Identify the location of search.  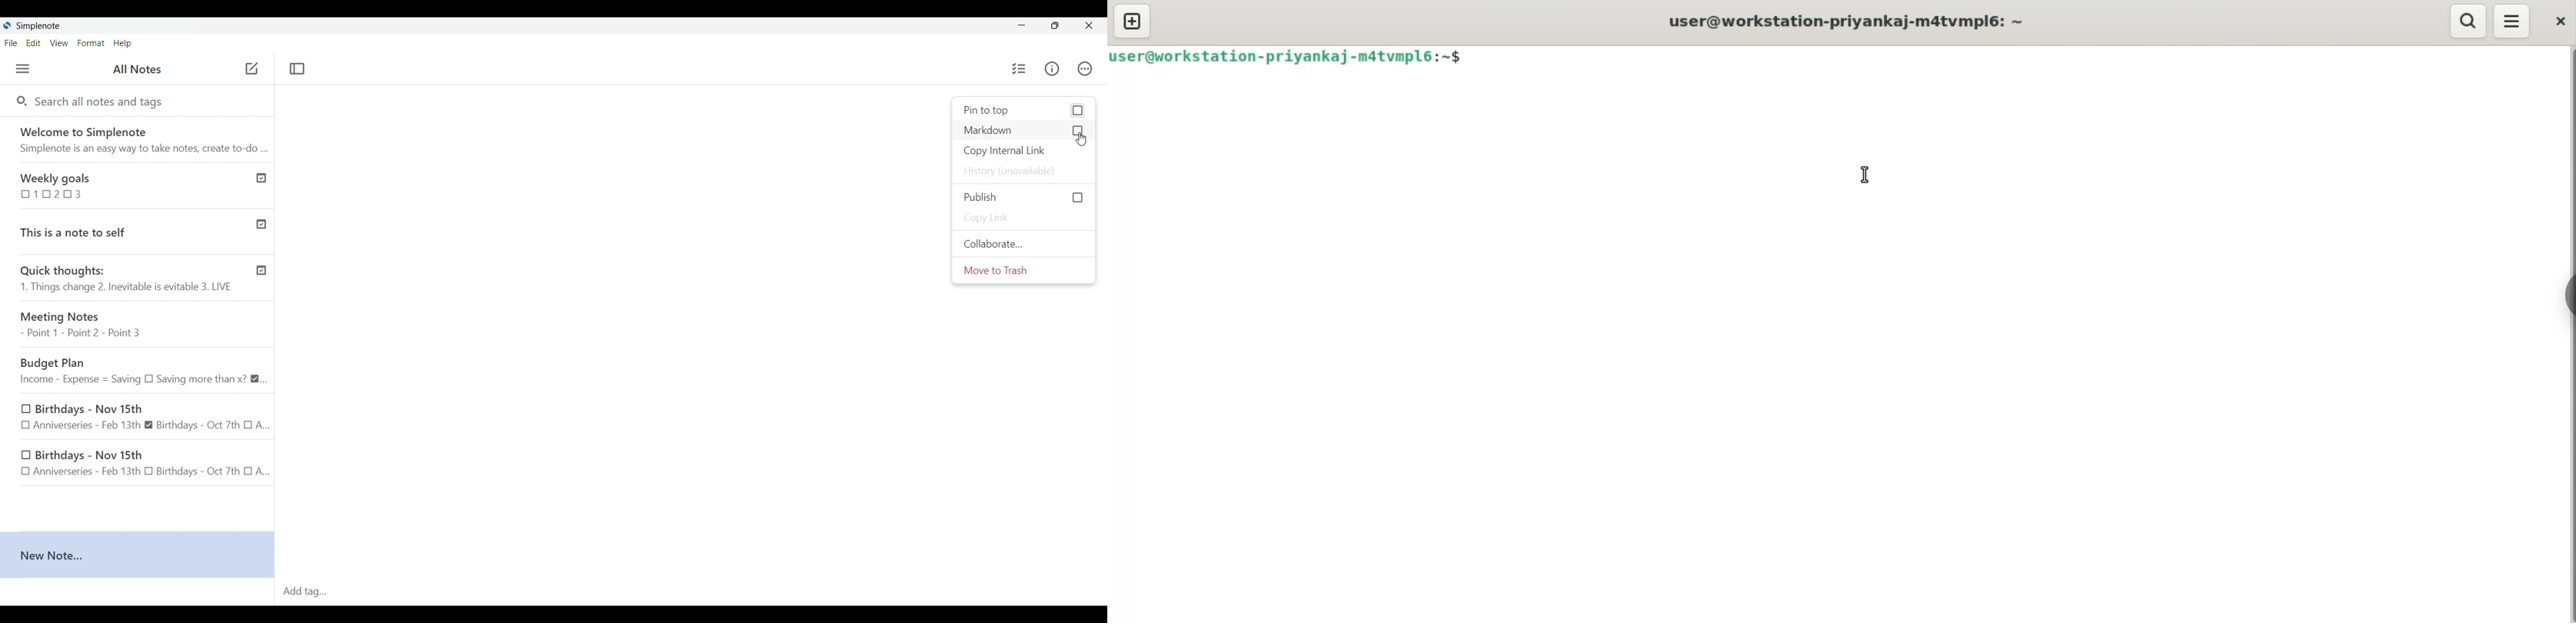
(2469, 19).